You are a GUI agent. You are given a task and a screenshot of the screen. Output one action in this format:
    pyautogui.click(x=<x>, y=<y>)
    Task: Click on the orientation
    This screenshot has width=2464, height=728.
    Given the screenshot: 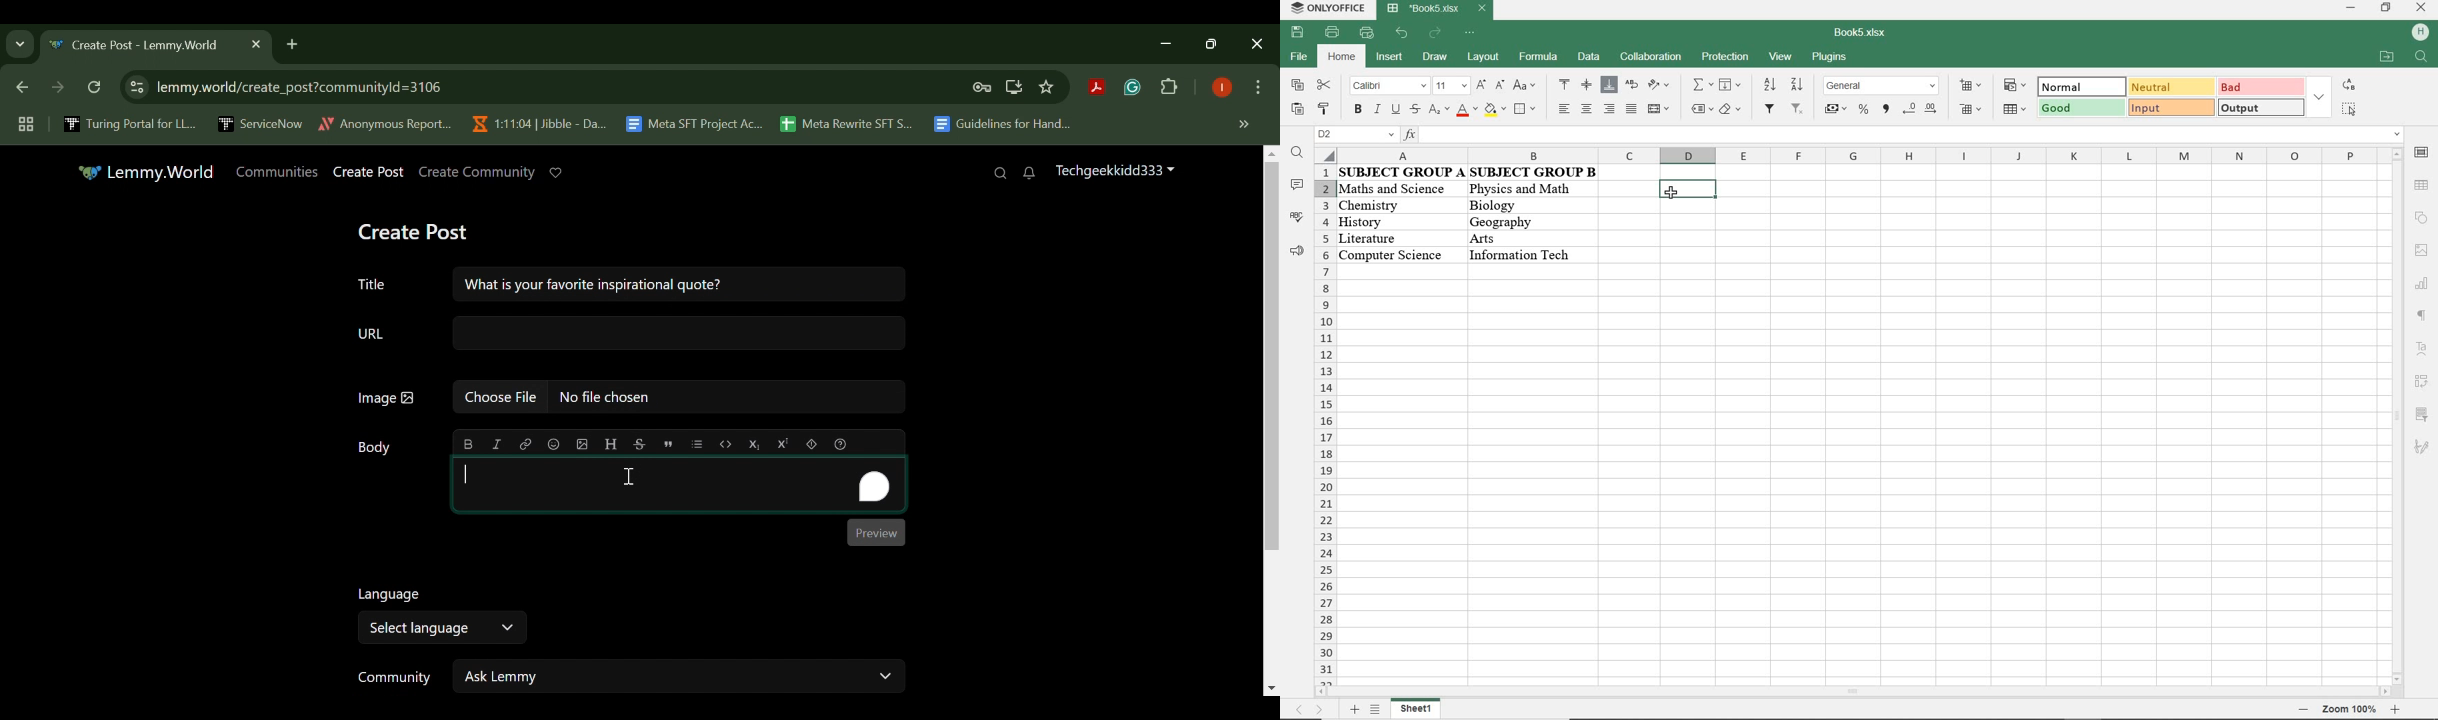 What is the action you would take?
    pyautogui.click(x=1659, y=86)
    